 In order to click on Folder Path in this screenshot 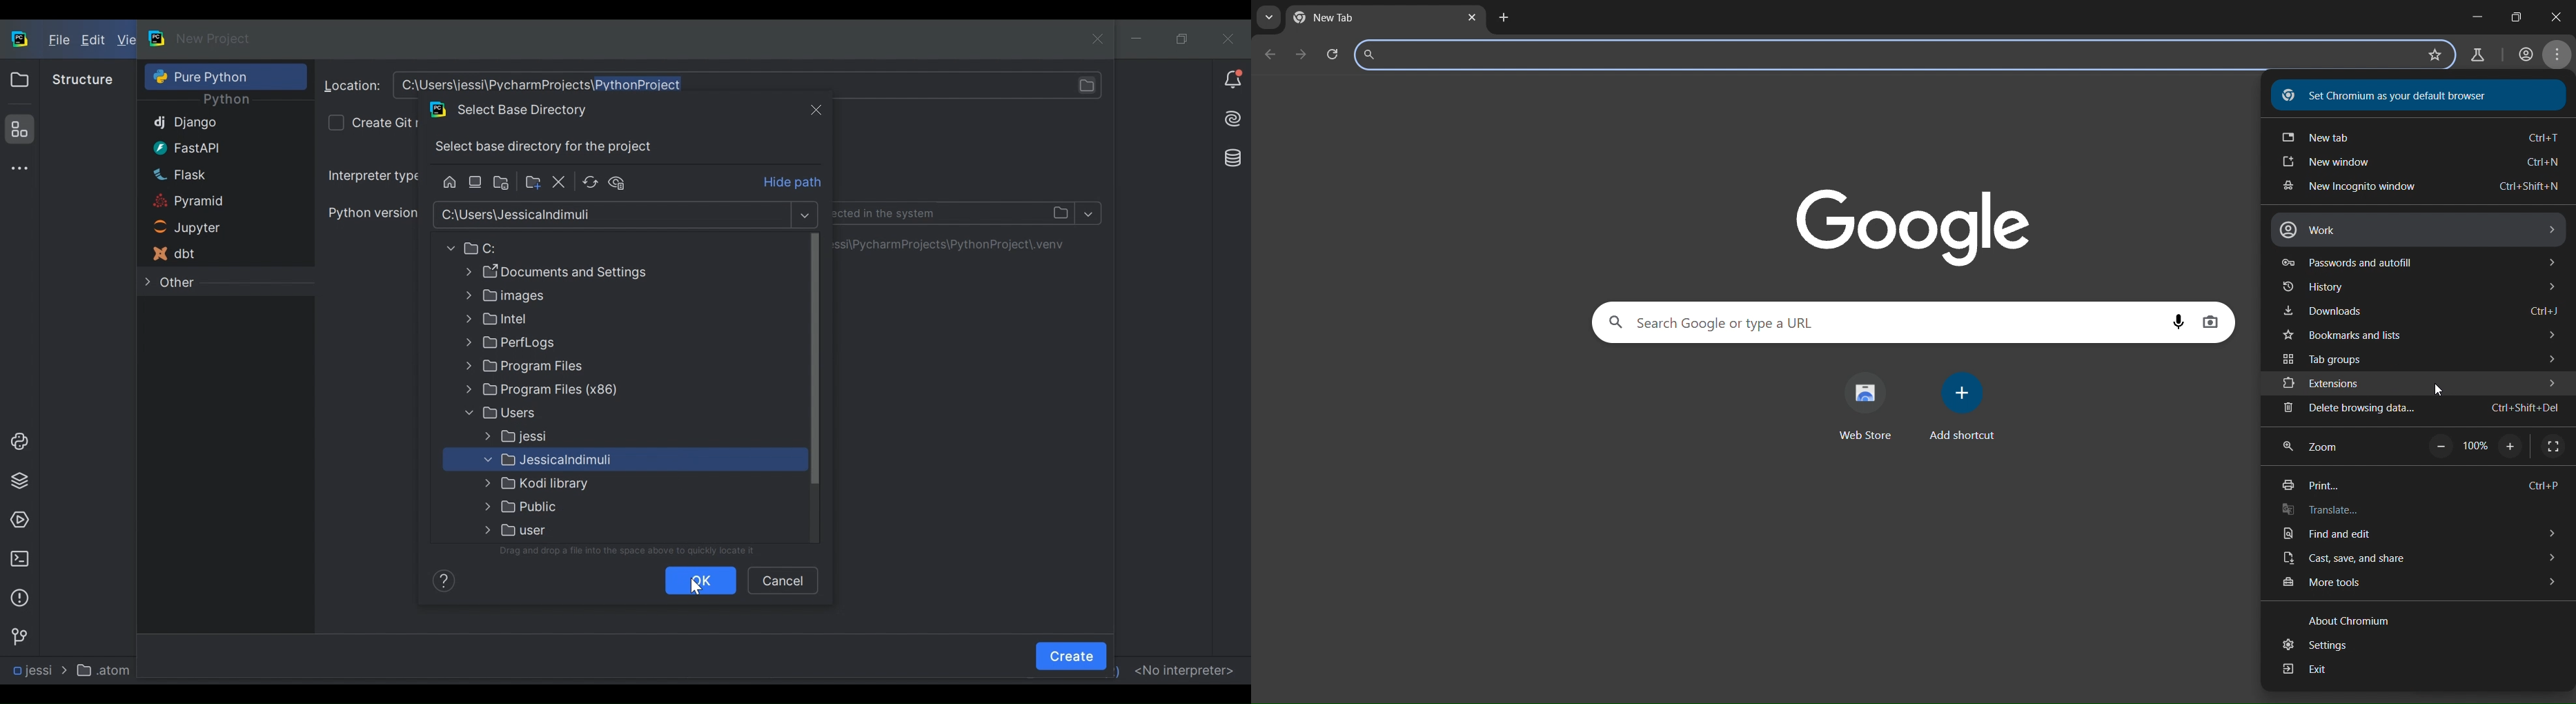, I will do `click(566, 248)`.